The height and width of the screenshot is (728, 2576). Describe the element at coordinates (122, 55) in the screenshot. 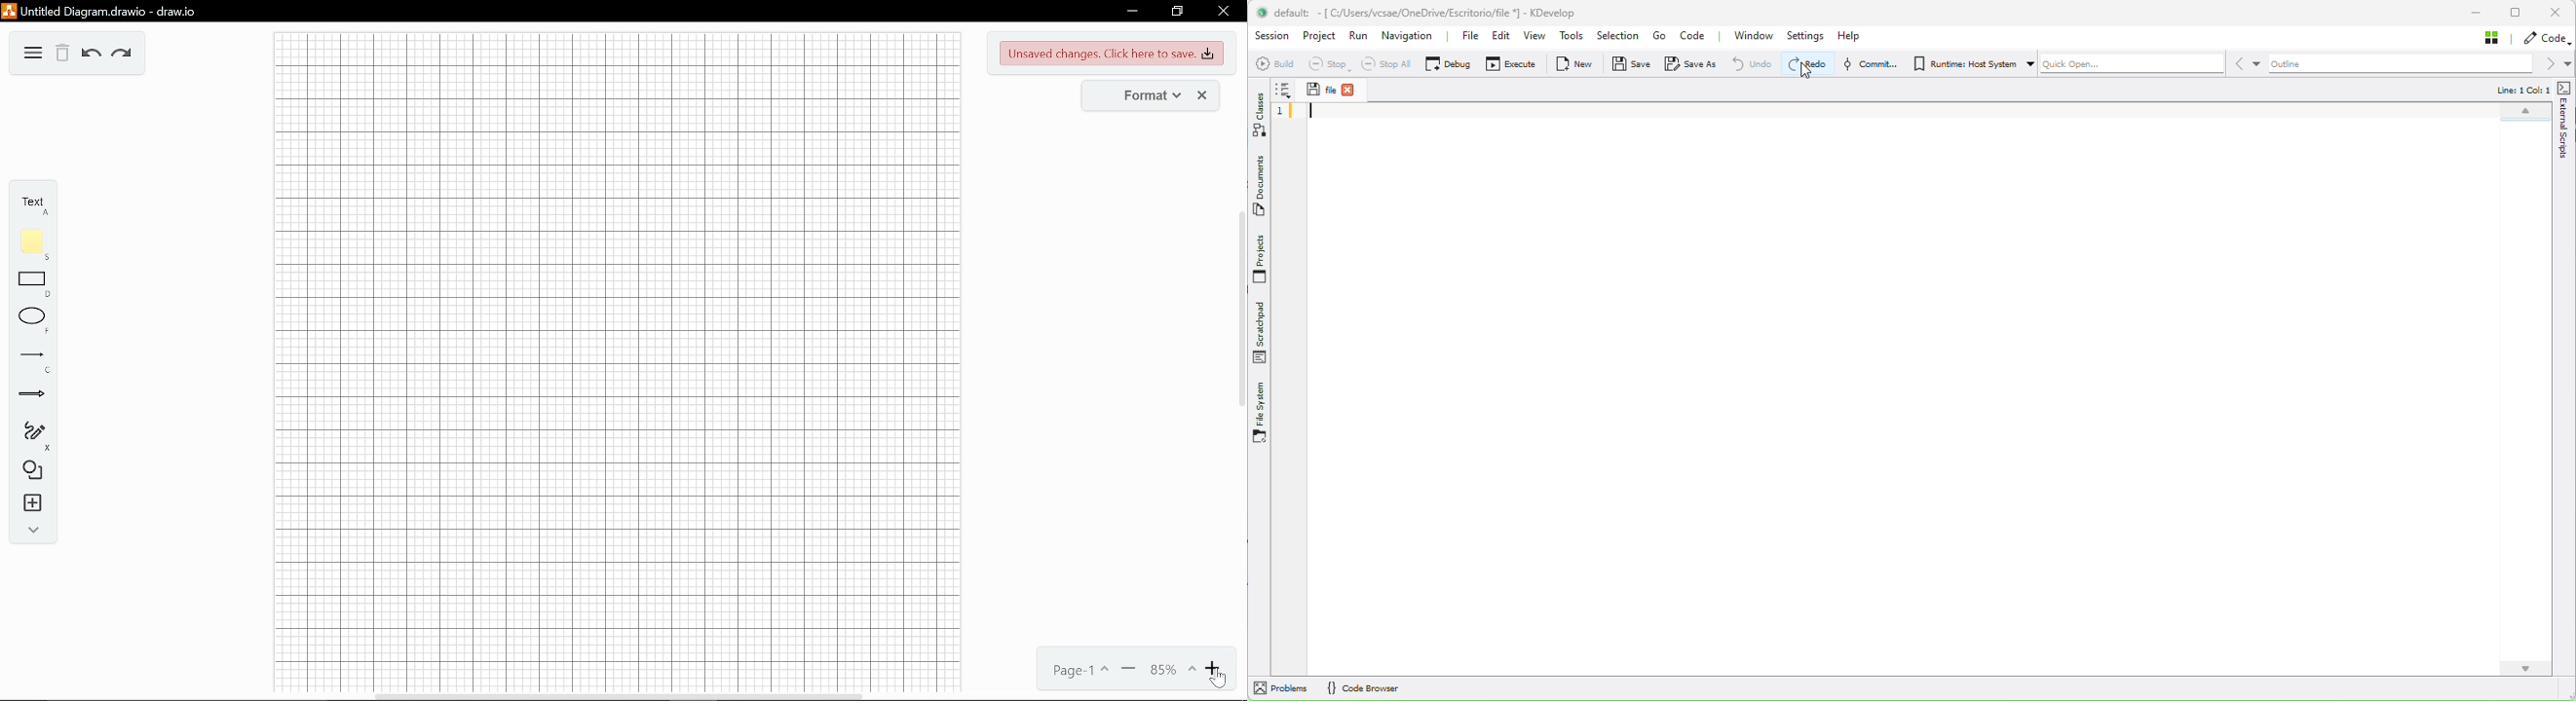

I see `redo` at that location.